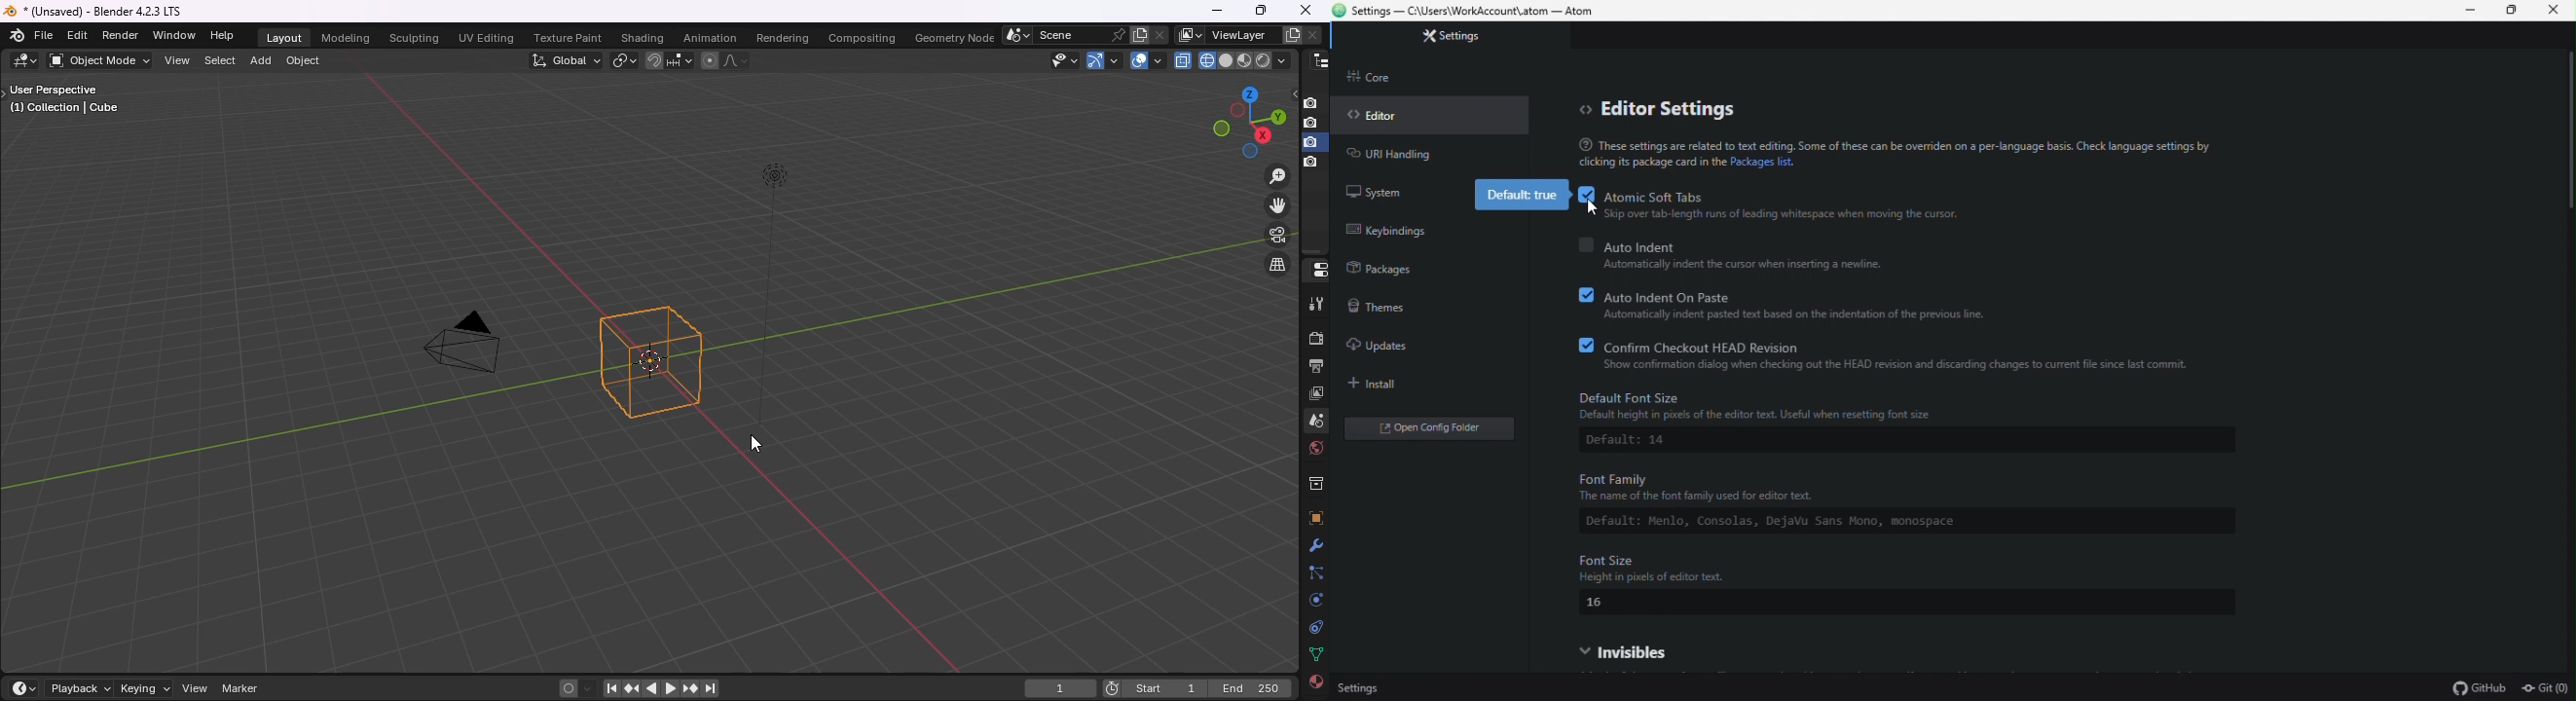  Describe the element at coordinates (1265, 60) in the screenshot. I see `rendered display` at that location.